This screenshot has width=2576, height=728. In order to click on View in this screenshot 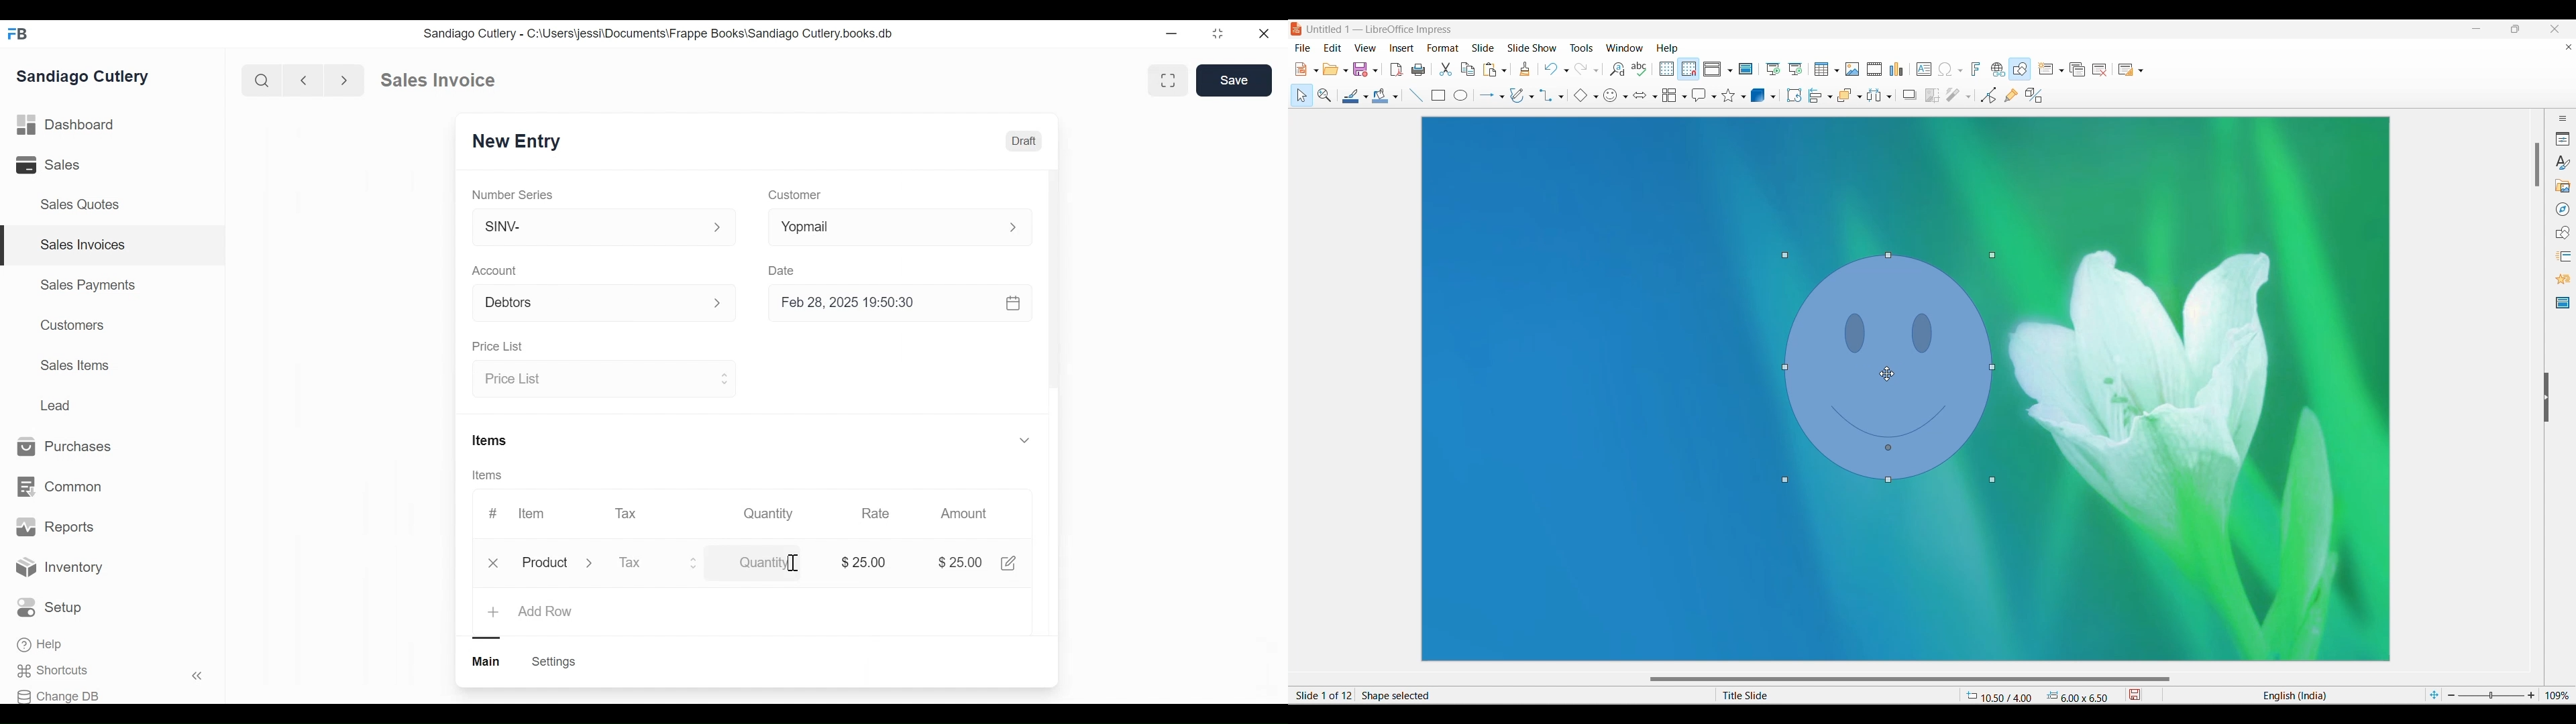, I will do `click(1365, 47)`.